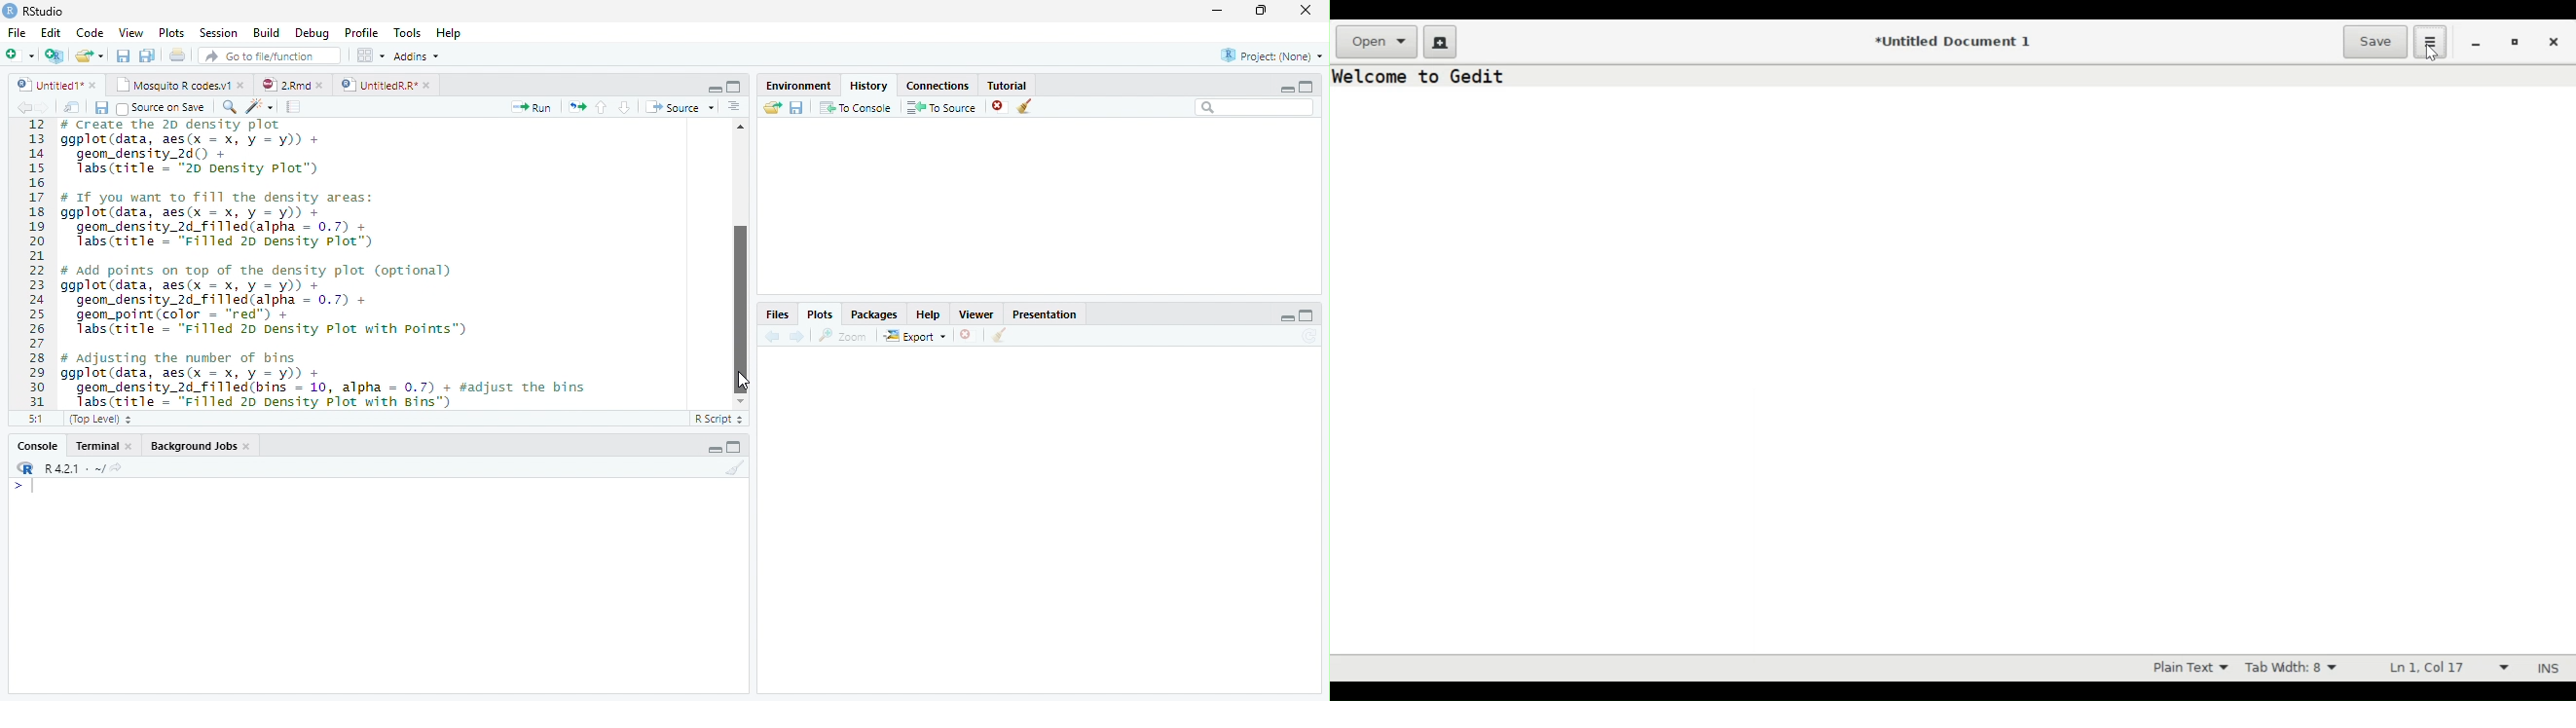 The width and height of the screenshot is (2576, 728). Describe the element at coordinates (94, 85) in the screenshot. I see `close` at that location.